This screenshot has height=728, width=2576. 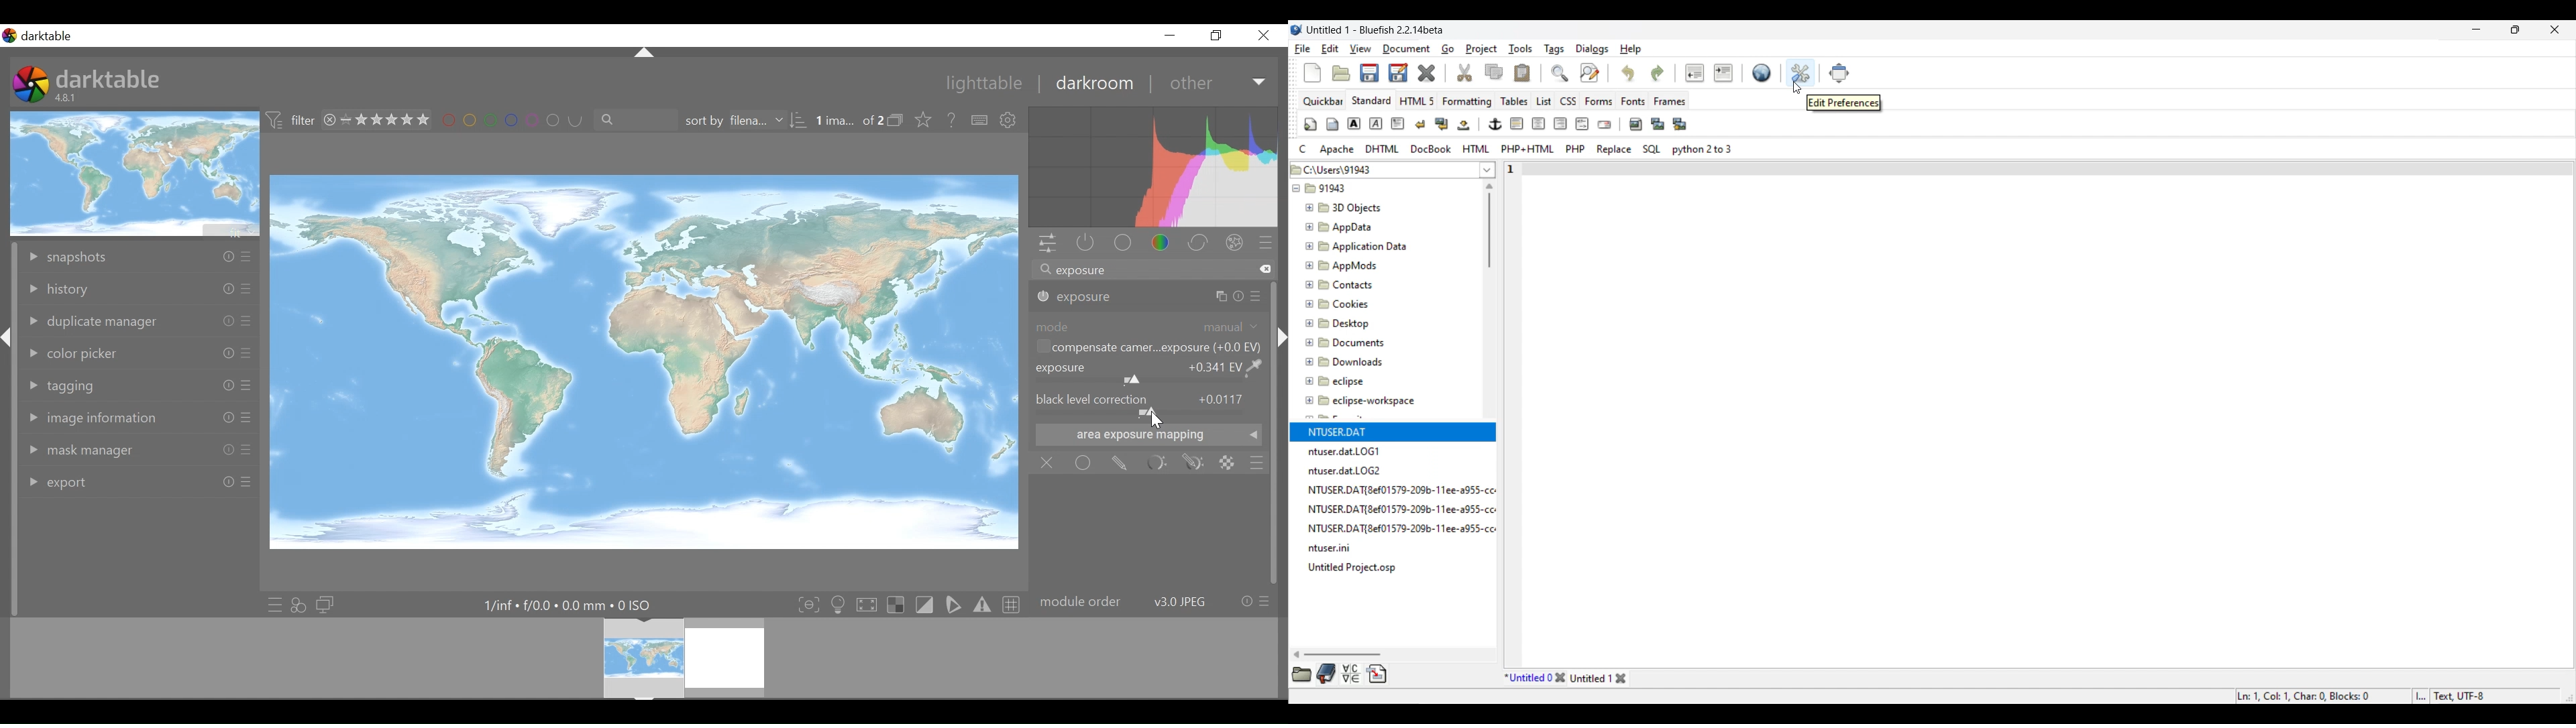 I want to click on color picker, so click(x=140, y=353).